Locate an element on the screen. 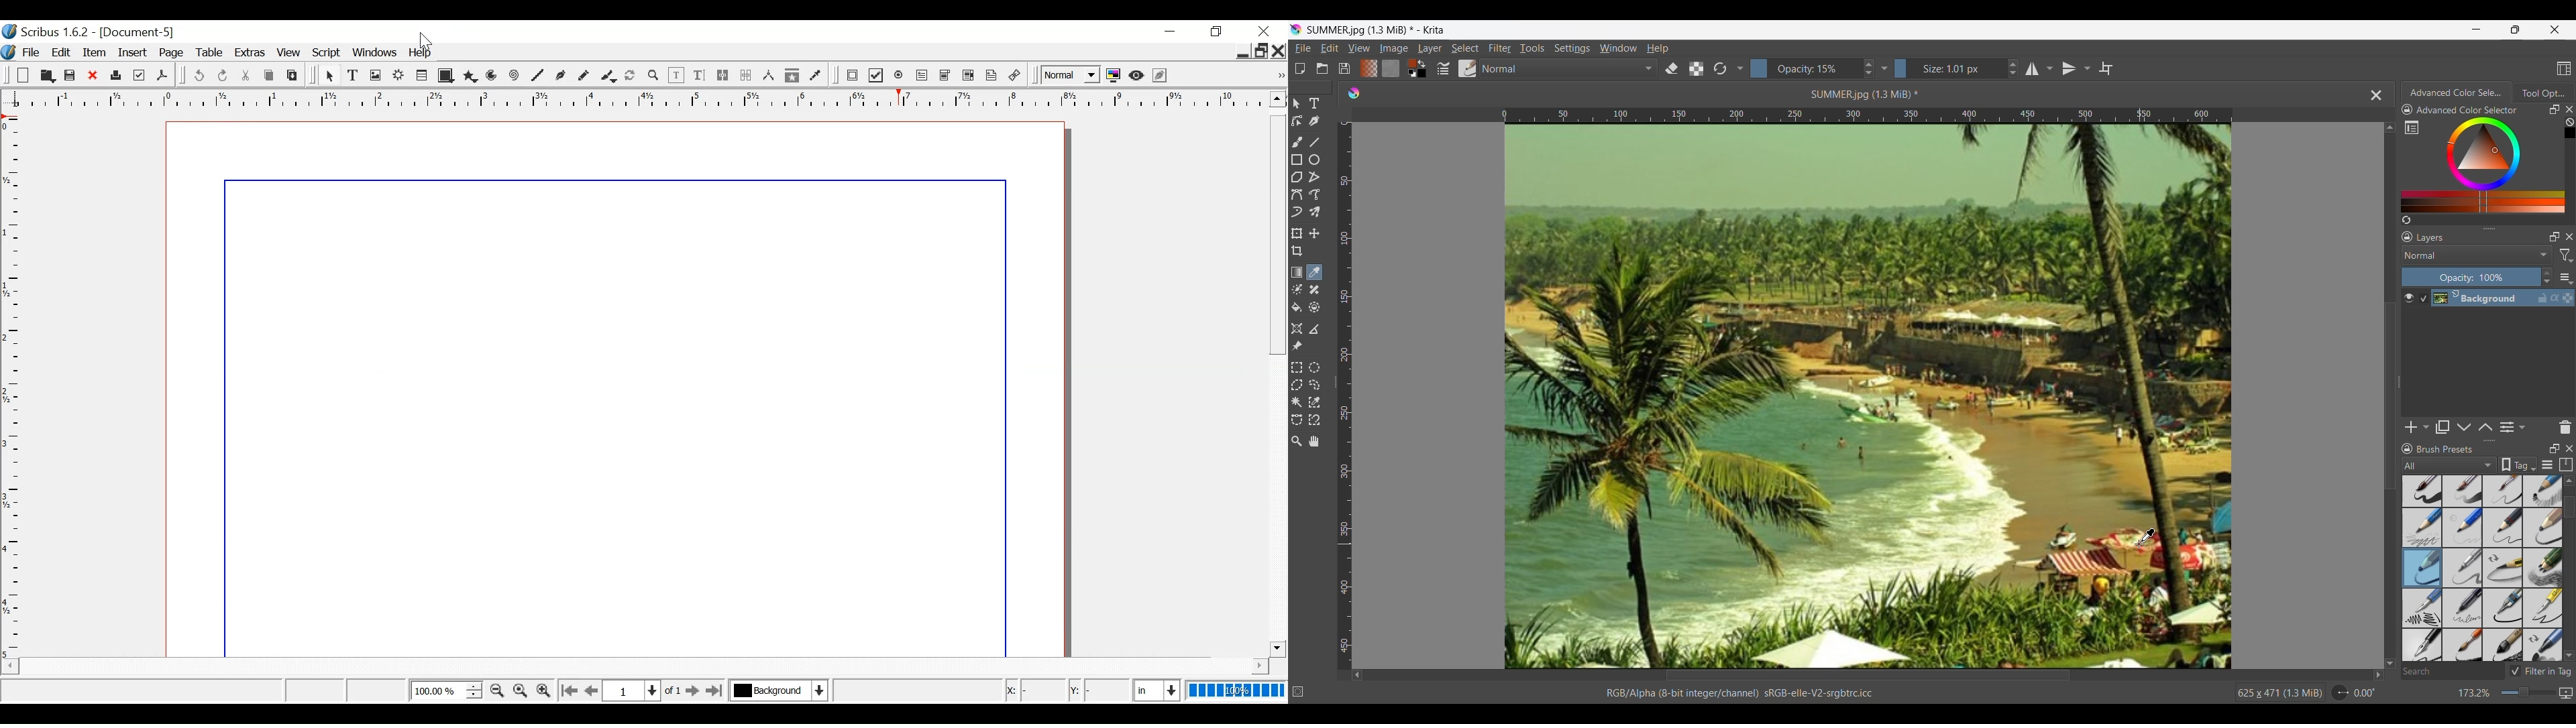  Freehand line is located at coordinates (583, 76).